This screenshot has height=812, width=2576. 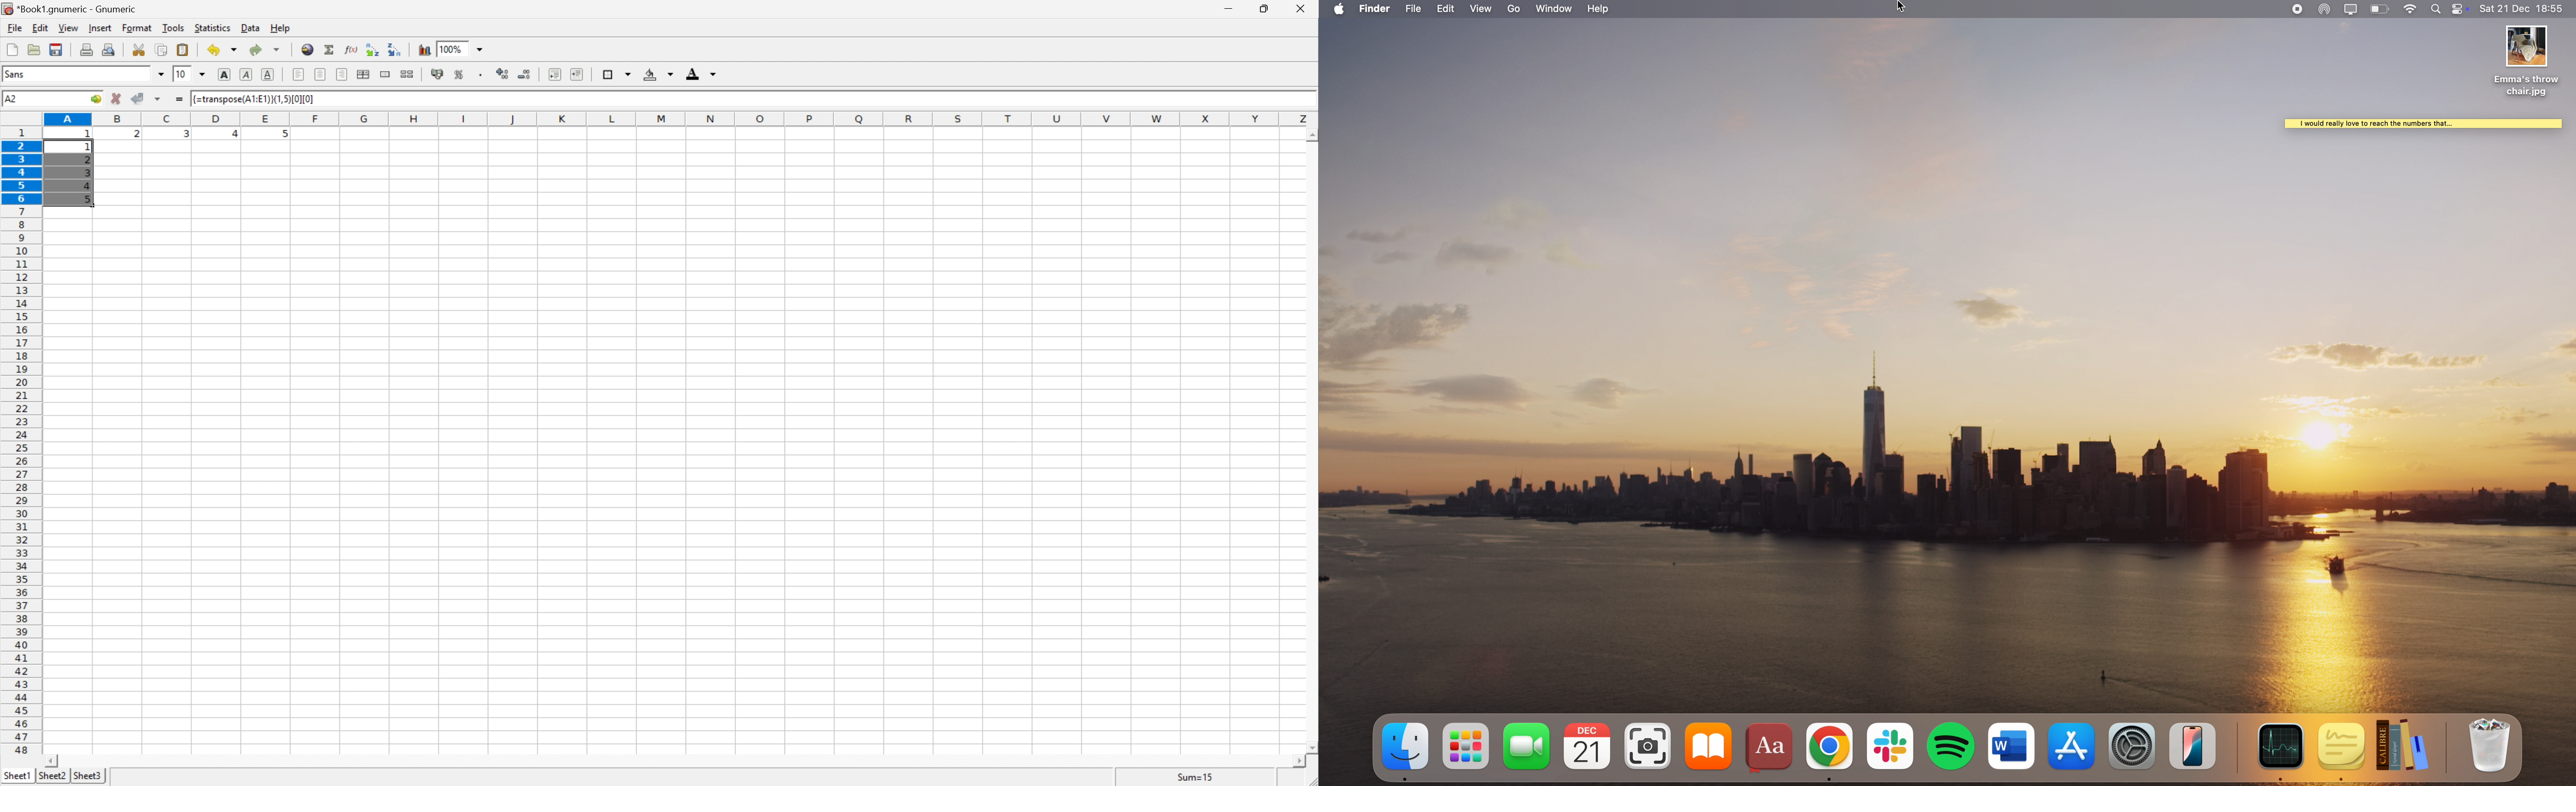 What do you see at coordinates (213, 28) in the screenshot?
I see `statistics` at bounding box center [213, 28].